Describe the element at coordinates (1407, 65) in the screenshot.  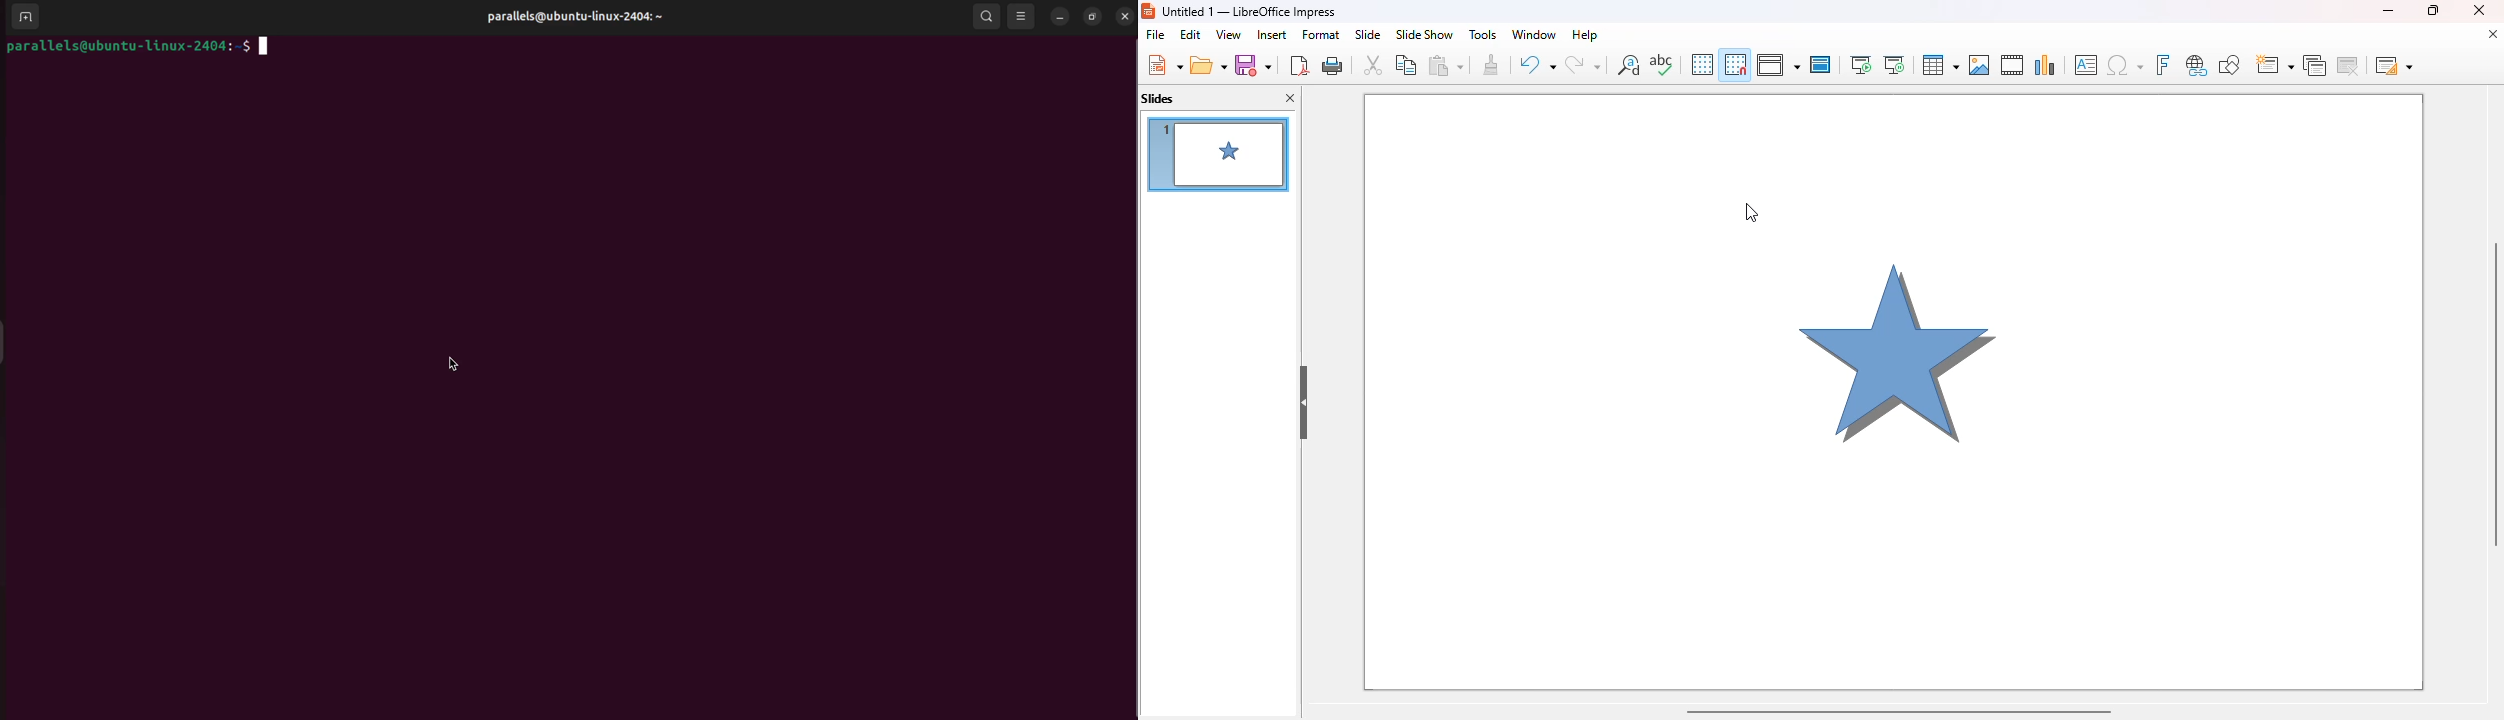
I see `copy` at that location.